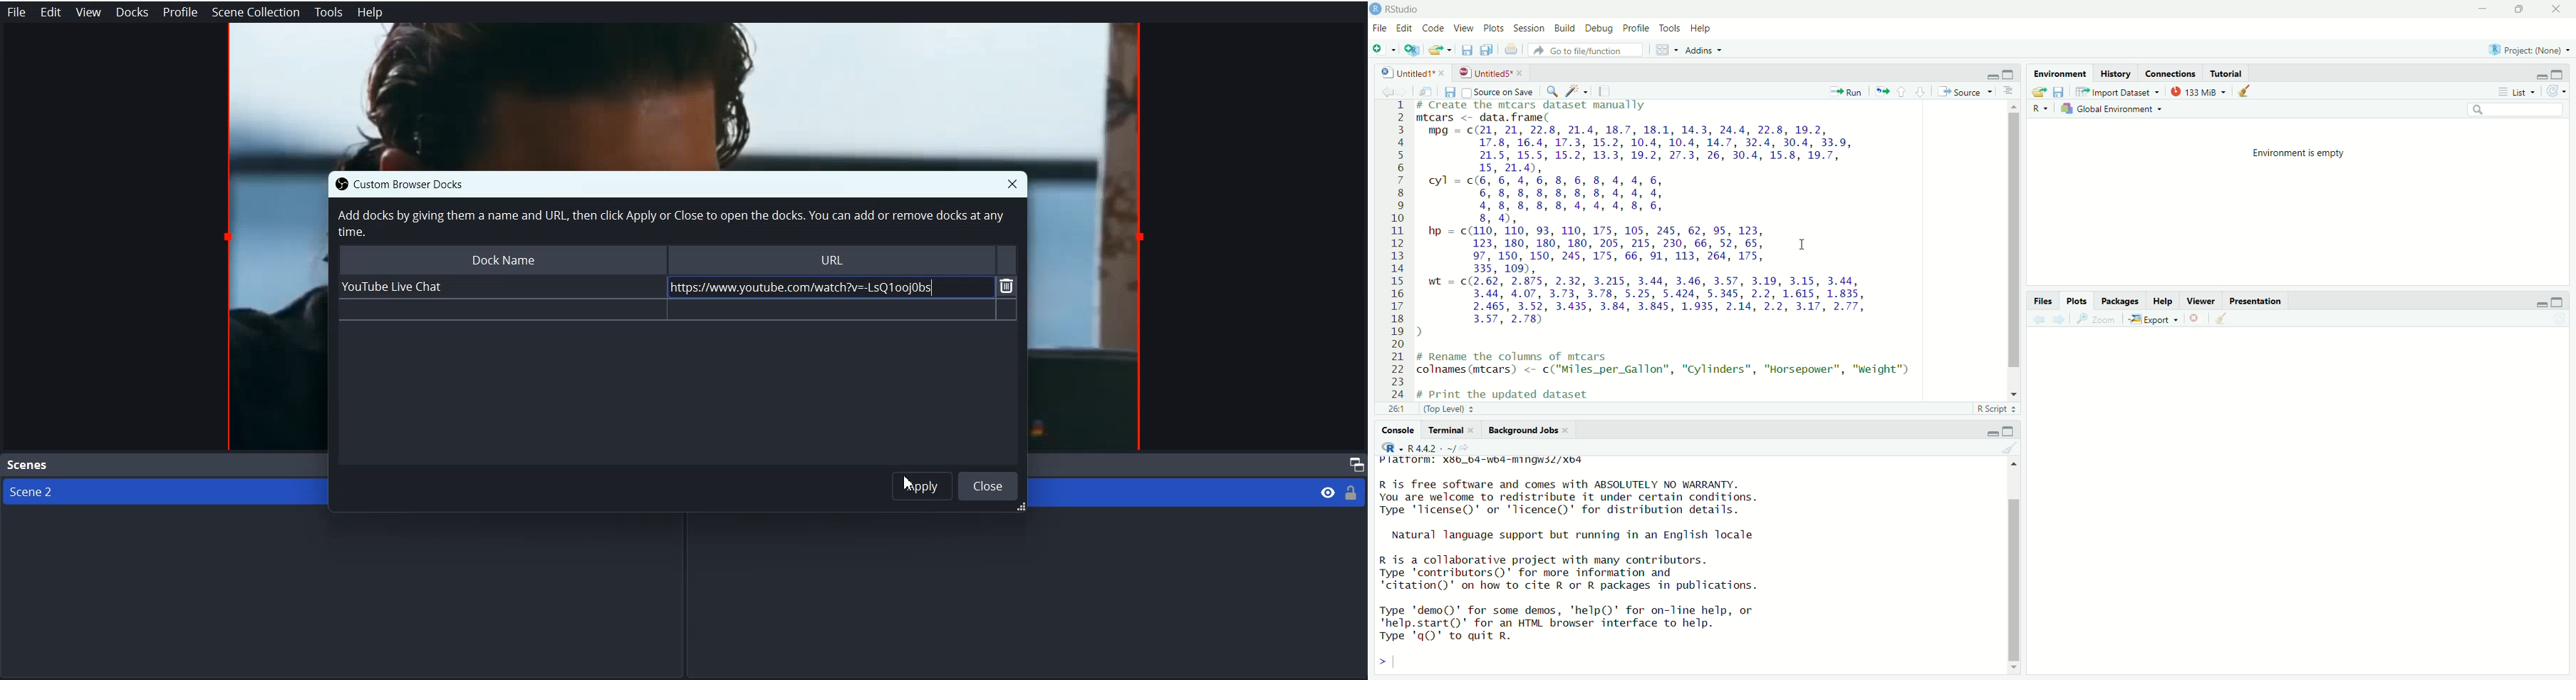 The image size is (2576, 700). Describe the element at coordinates (157, 492) in the screenshot. I see `Scene 2` at that location.